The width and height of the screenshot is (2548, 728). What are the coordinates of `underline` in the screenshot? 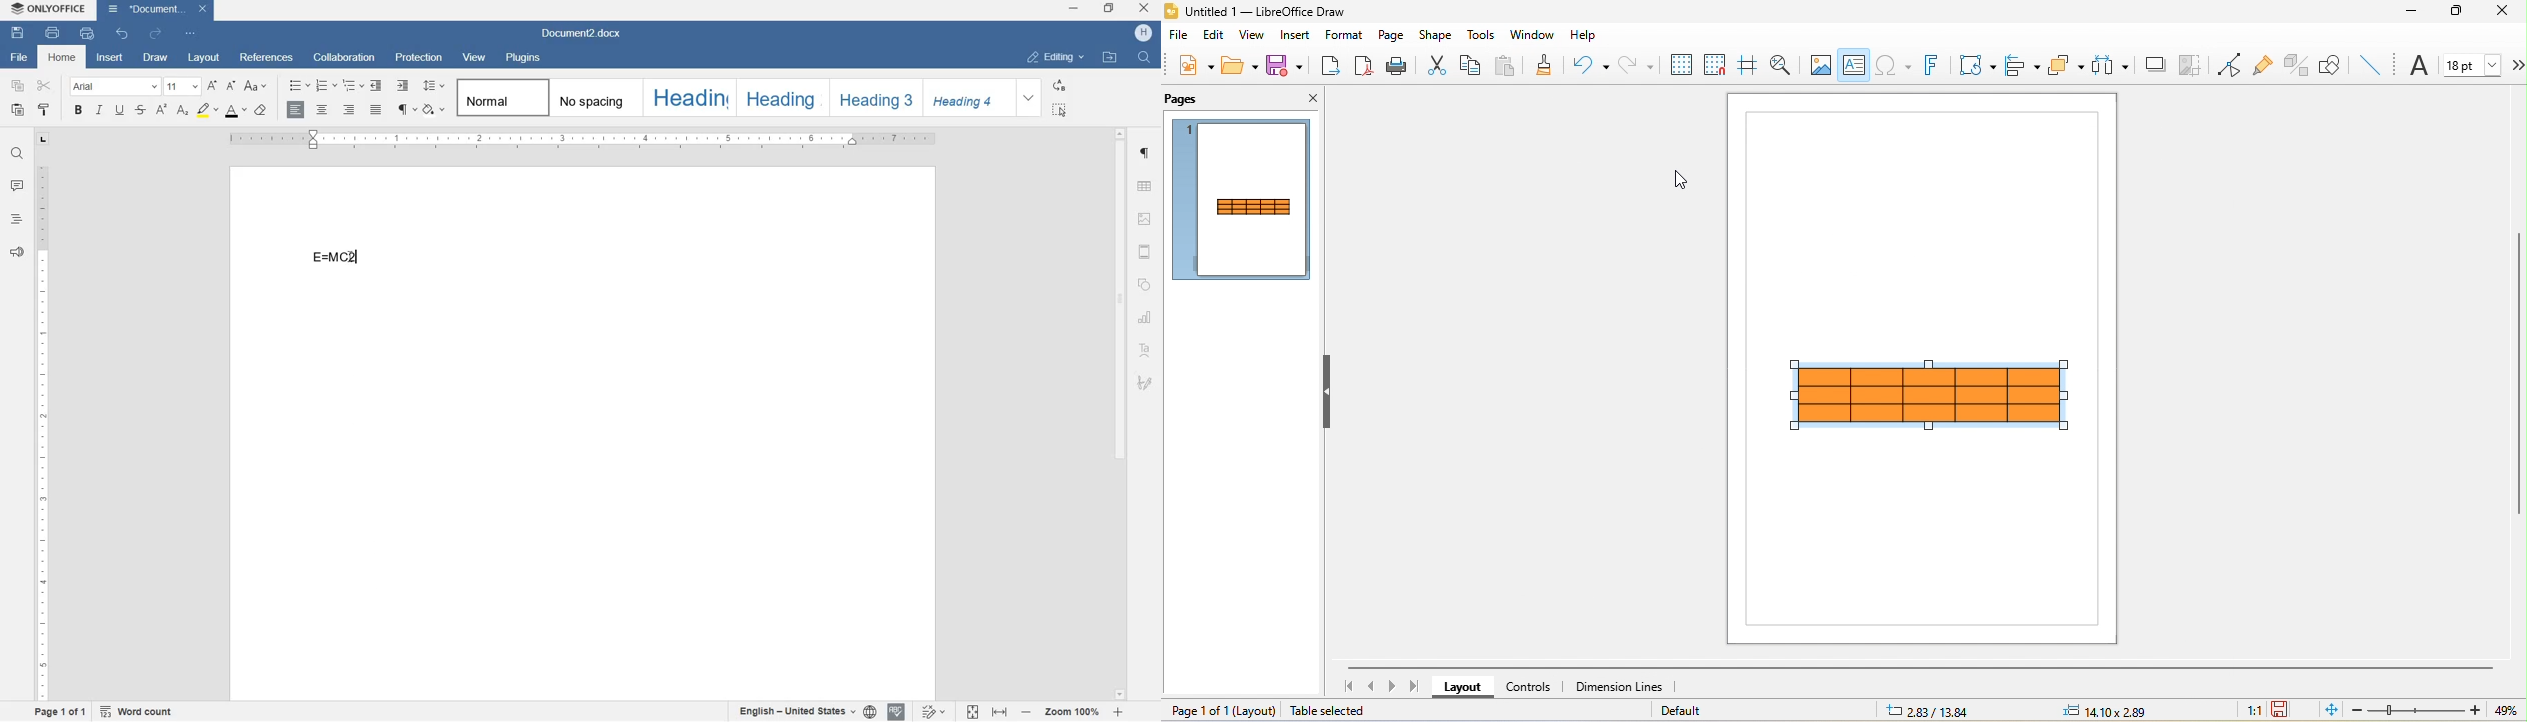 It's located at (121, 109).